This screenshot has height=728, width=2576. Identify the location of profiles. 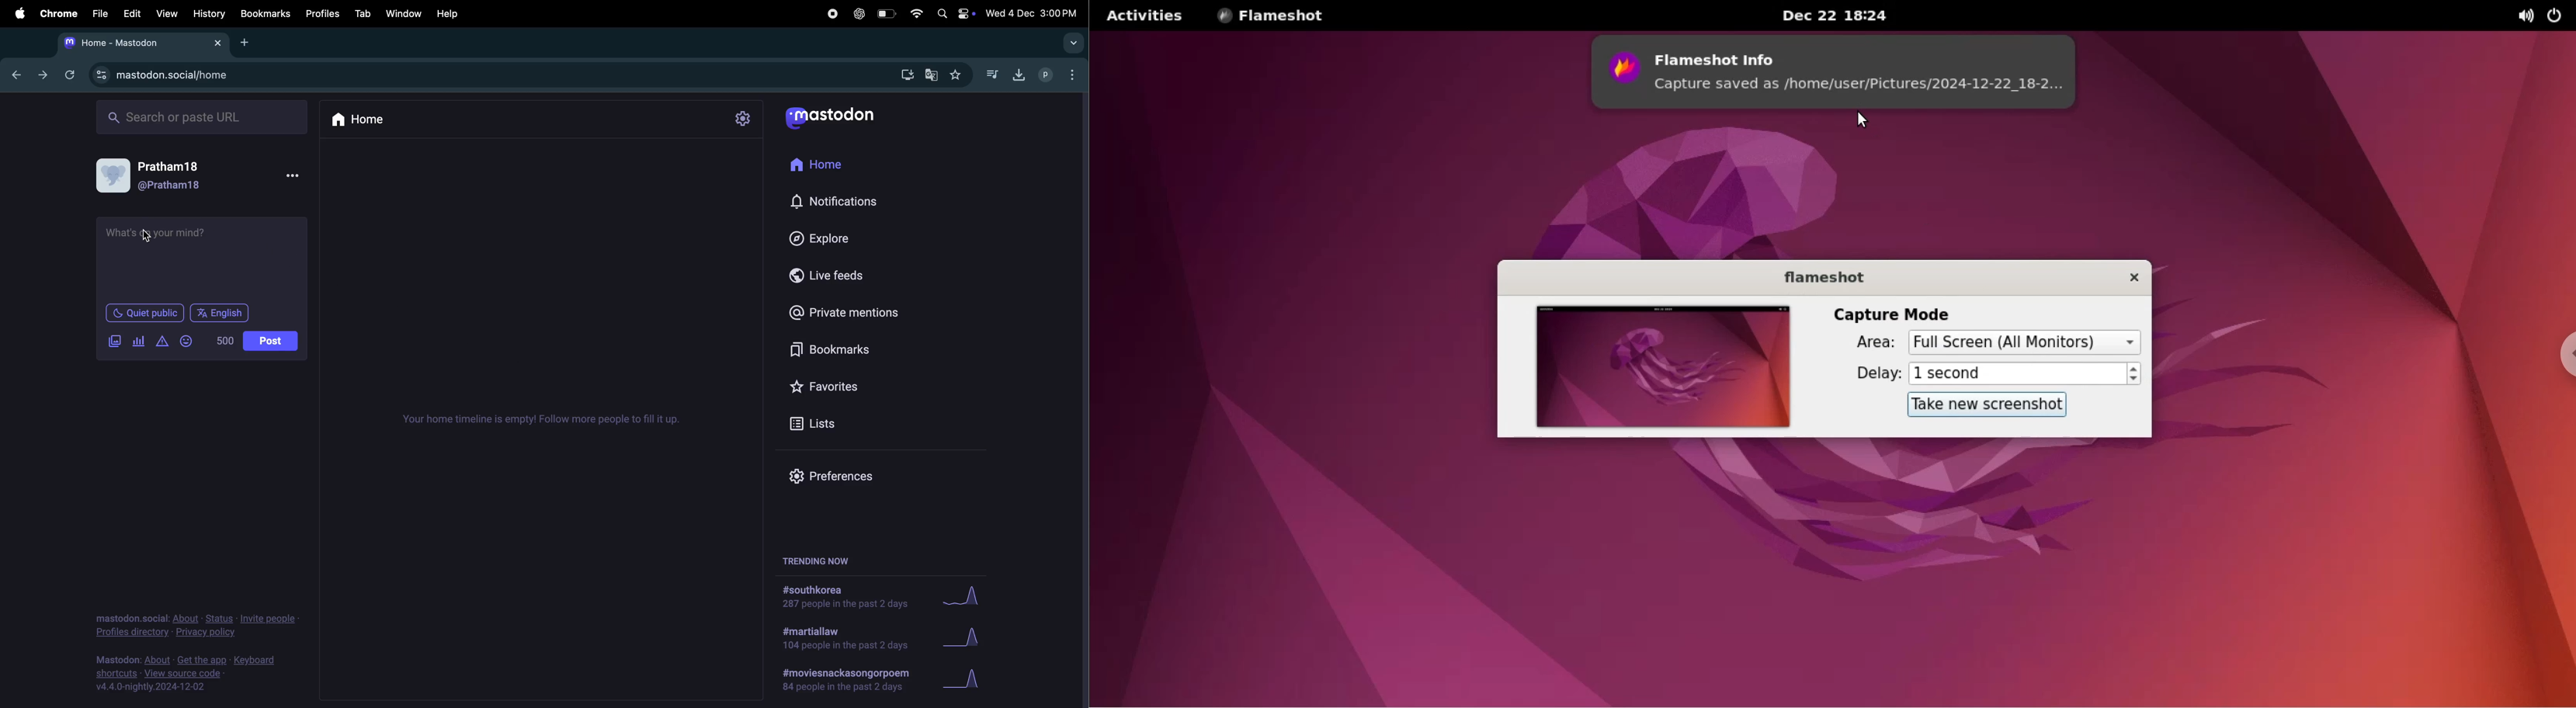
(1056, 75).